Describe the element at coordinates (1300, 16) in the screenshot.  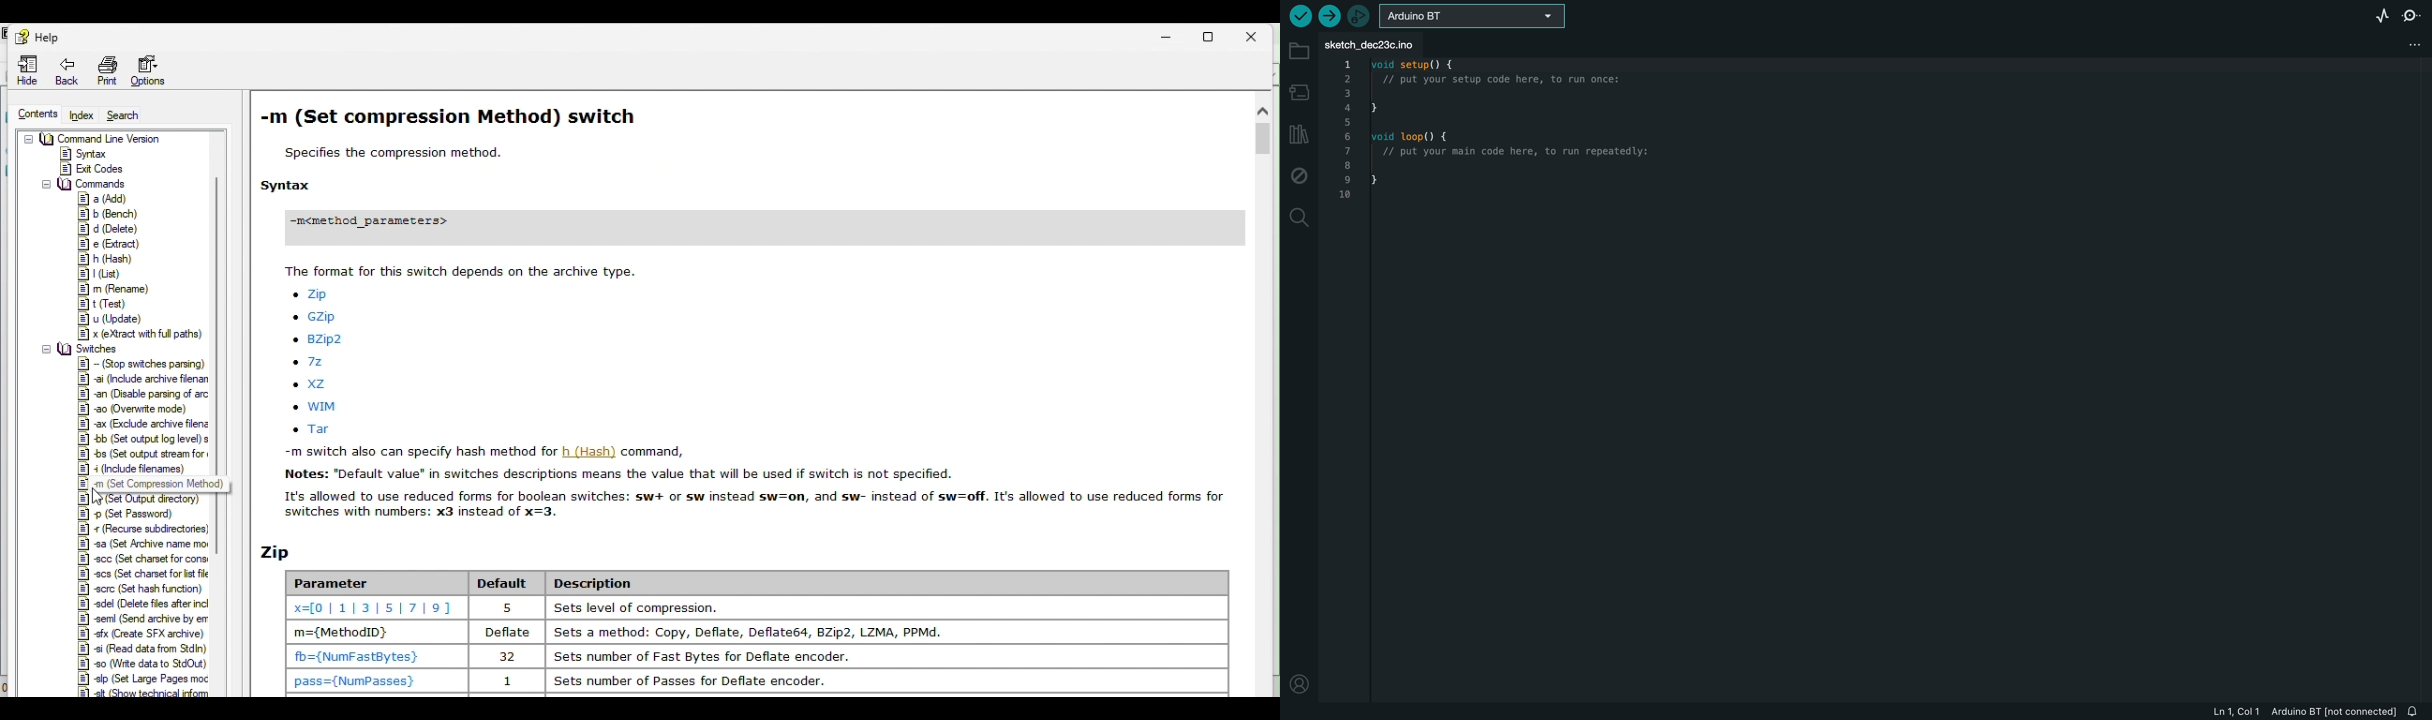
I see `run` at that location.